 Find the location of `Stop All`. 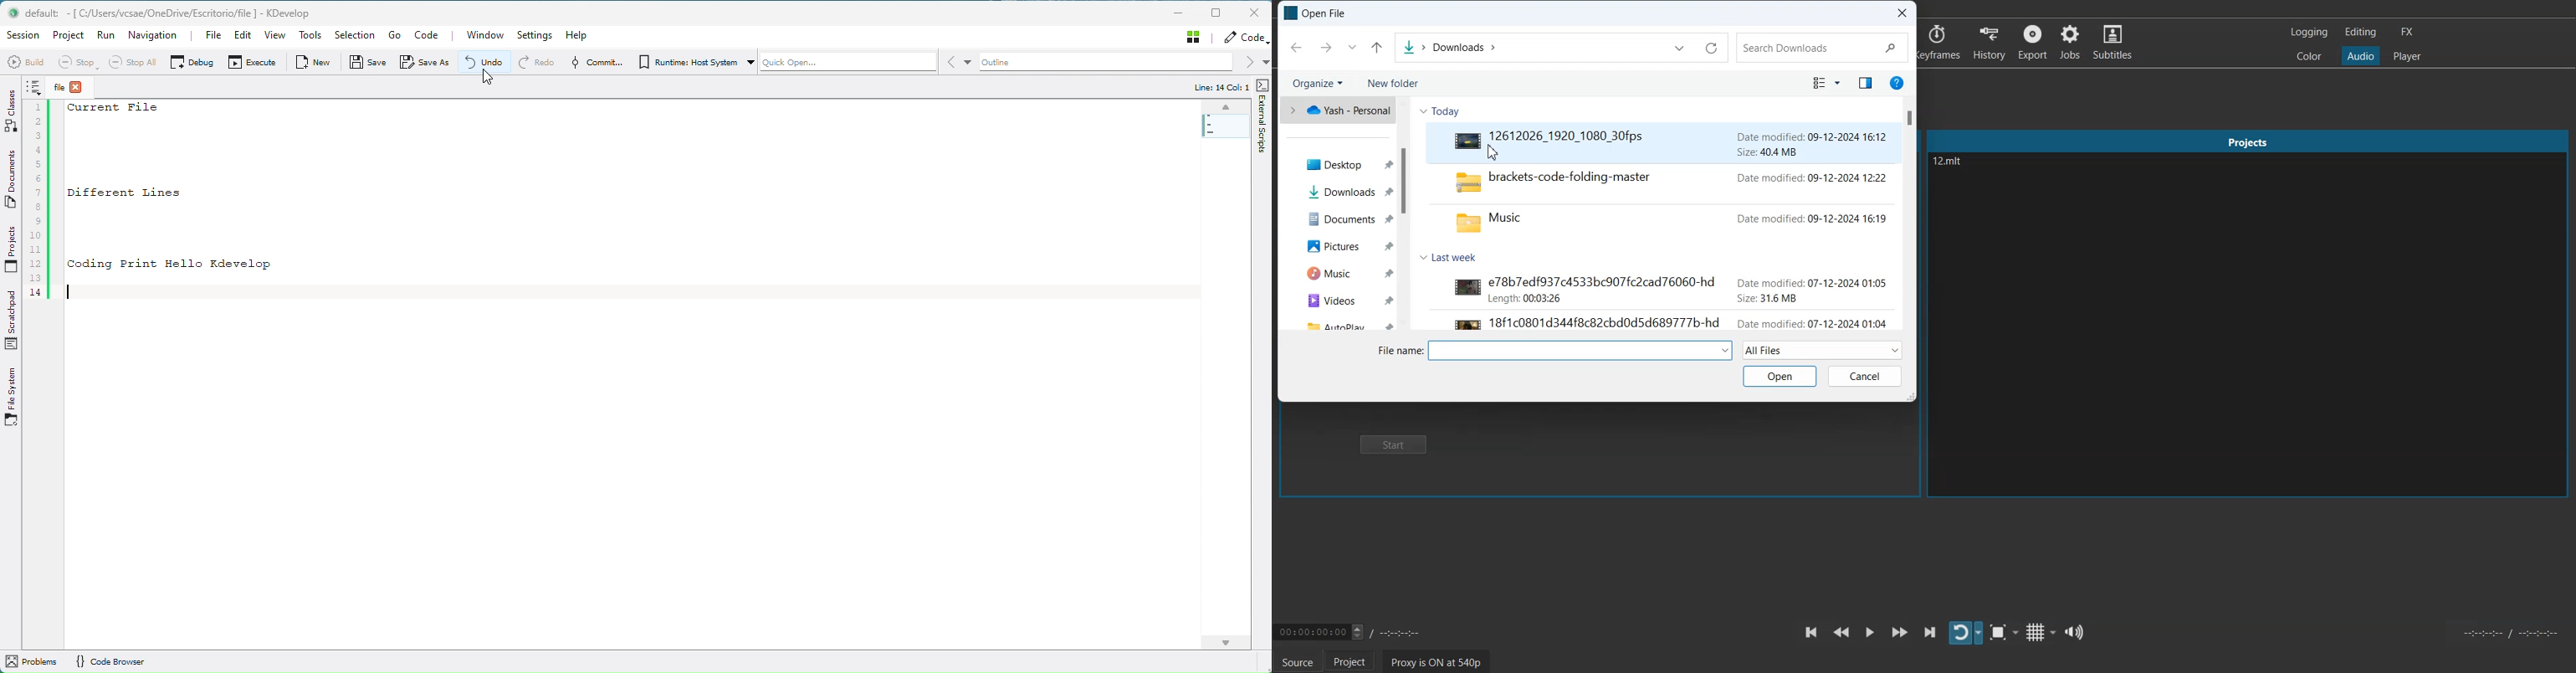

Stop All is located at coordinates (136, 64).